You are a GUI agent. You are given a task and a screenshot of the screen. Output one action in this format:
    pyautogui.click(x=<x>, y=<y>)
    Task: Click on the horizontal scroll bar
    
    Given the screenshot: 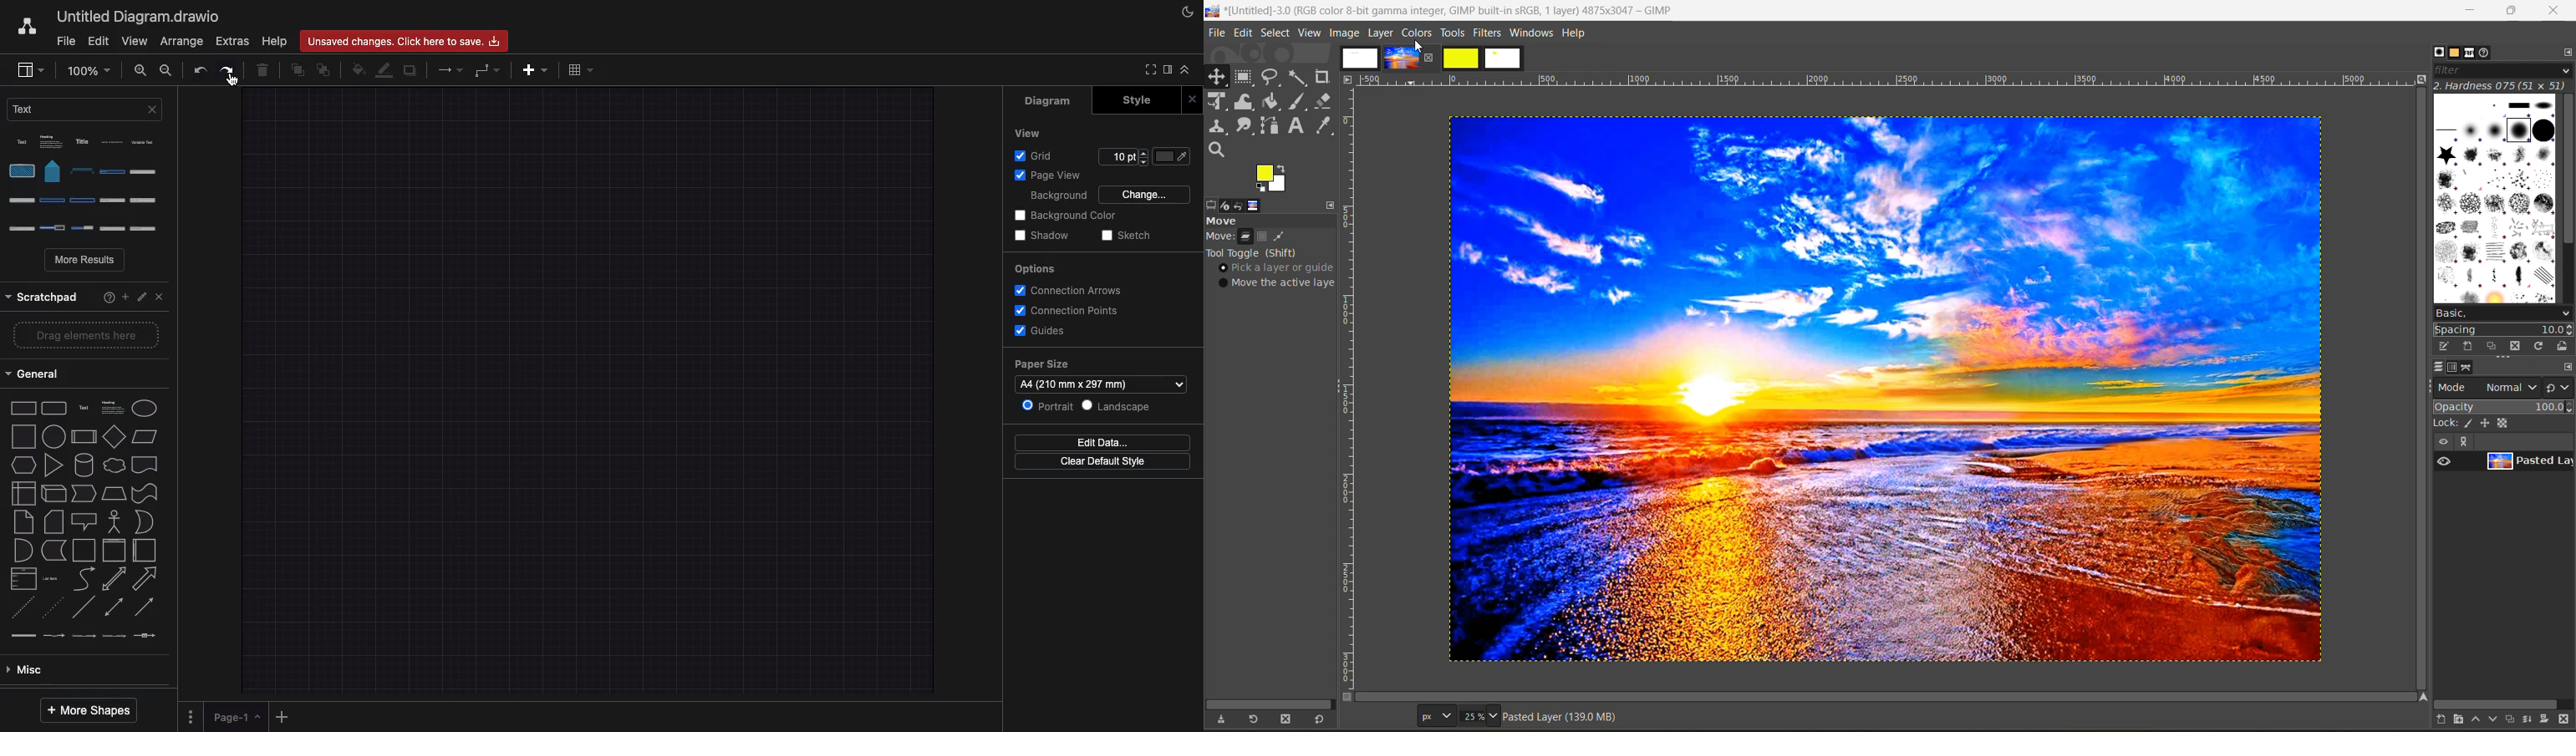 What is the action you would take?
    pyautogui.click(x=1267, y=704)
    